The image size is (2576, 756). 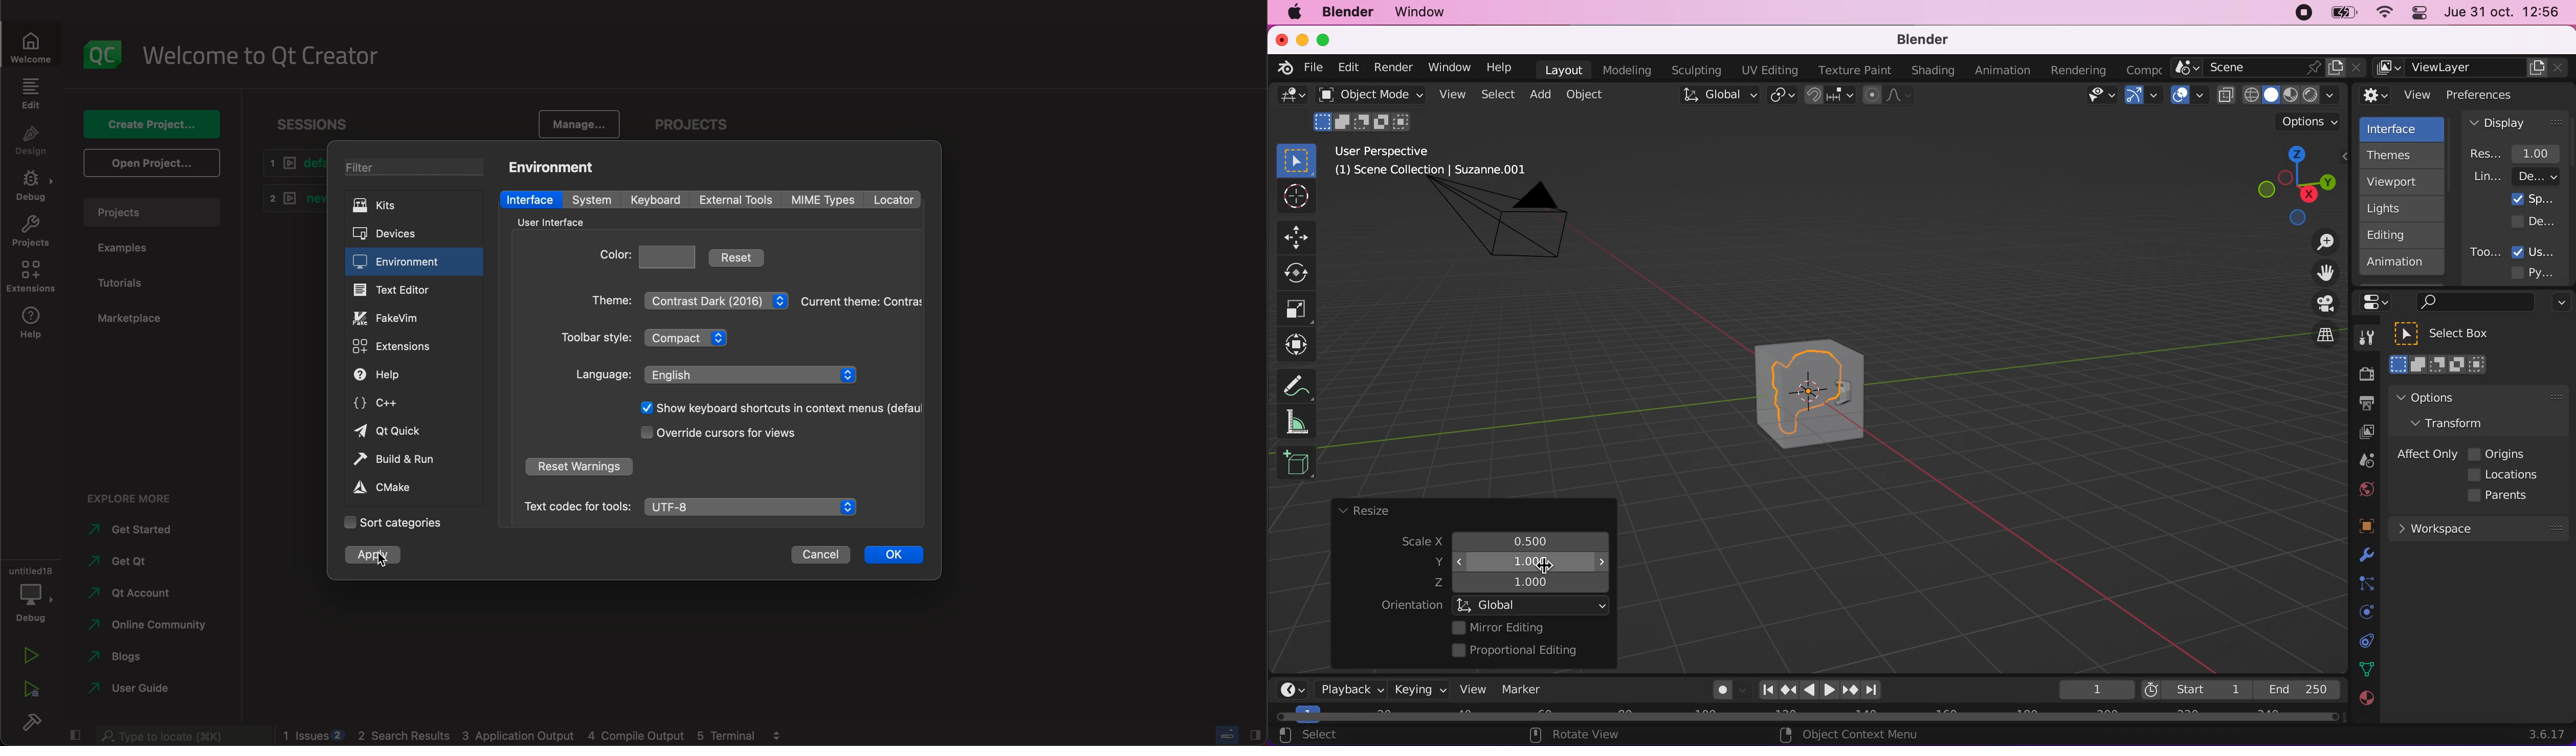 What do you see at coordinates (1807, 717) in the screenshot?
I see `horizontal scroll bar` at bounding box center [1807, 717].